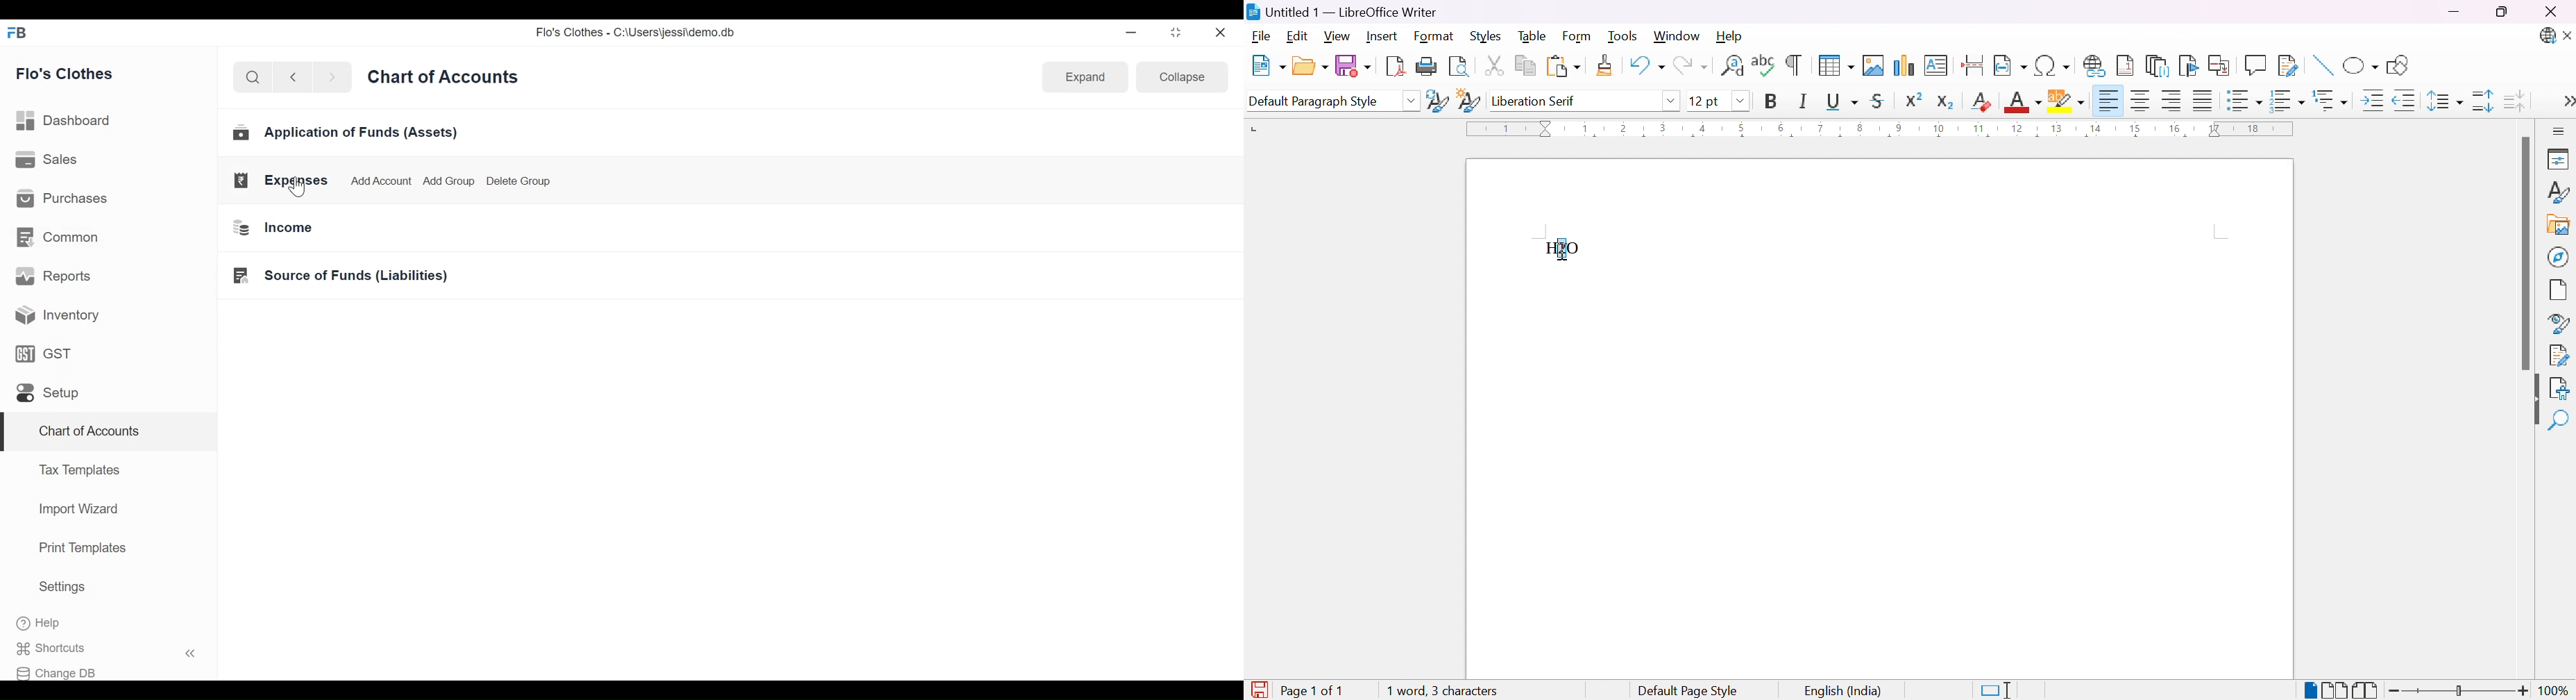  I want to click on Basic shapes, so click(2360, 68).